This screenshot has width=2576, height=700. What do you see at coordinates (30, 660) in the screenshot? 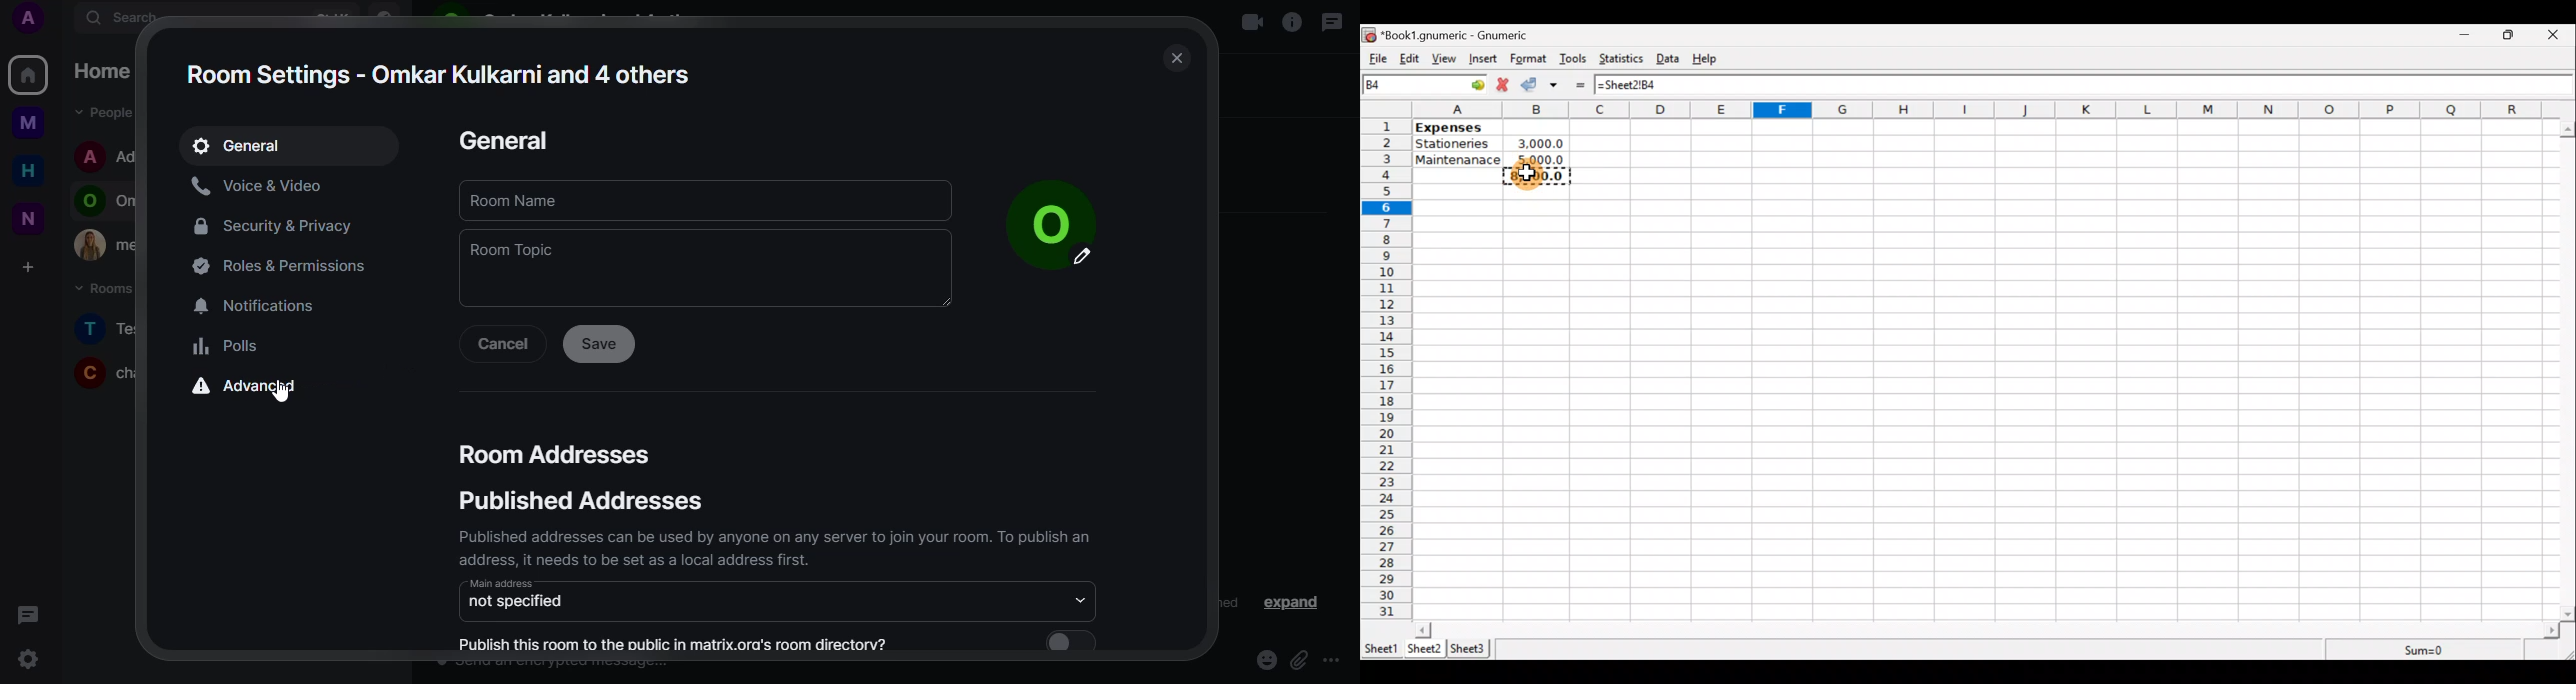
I see `quick settings` at bounding box center [30, 660].